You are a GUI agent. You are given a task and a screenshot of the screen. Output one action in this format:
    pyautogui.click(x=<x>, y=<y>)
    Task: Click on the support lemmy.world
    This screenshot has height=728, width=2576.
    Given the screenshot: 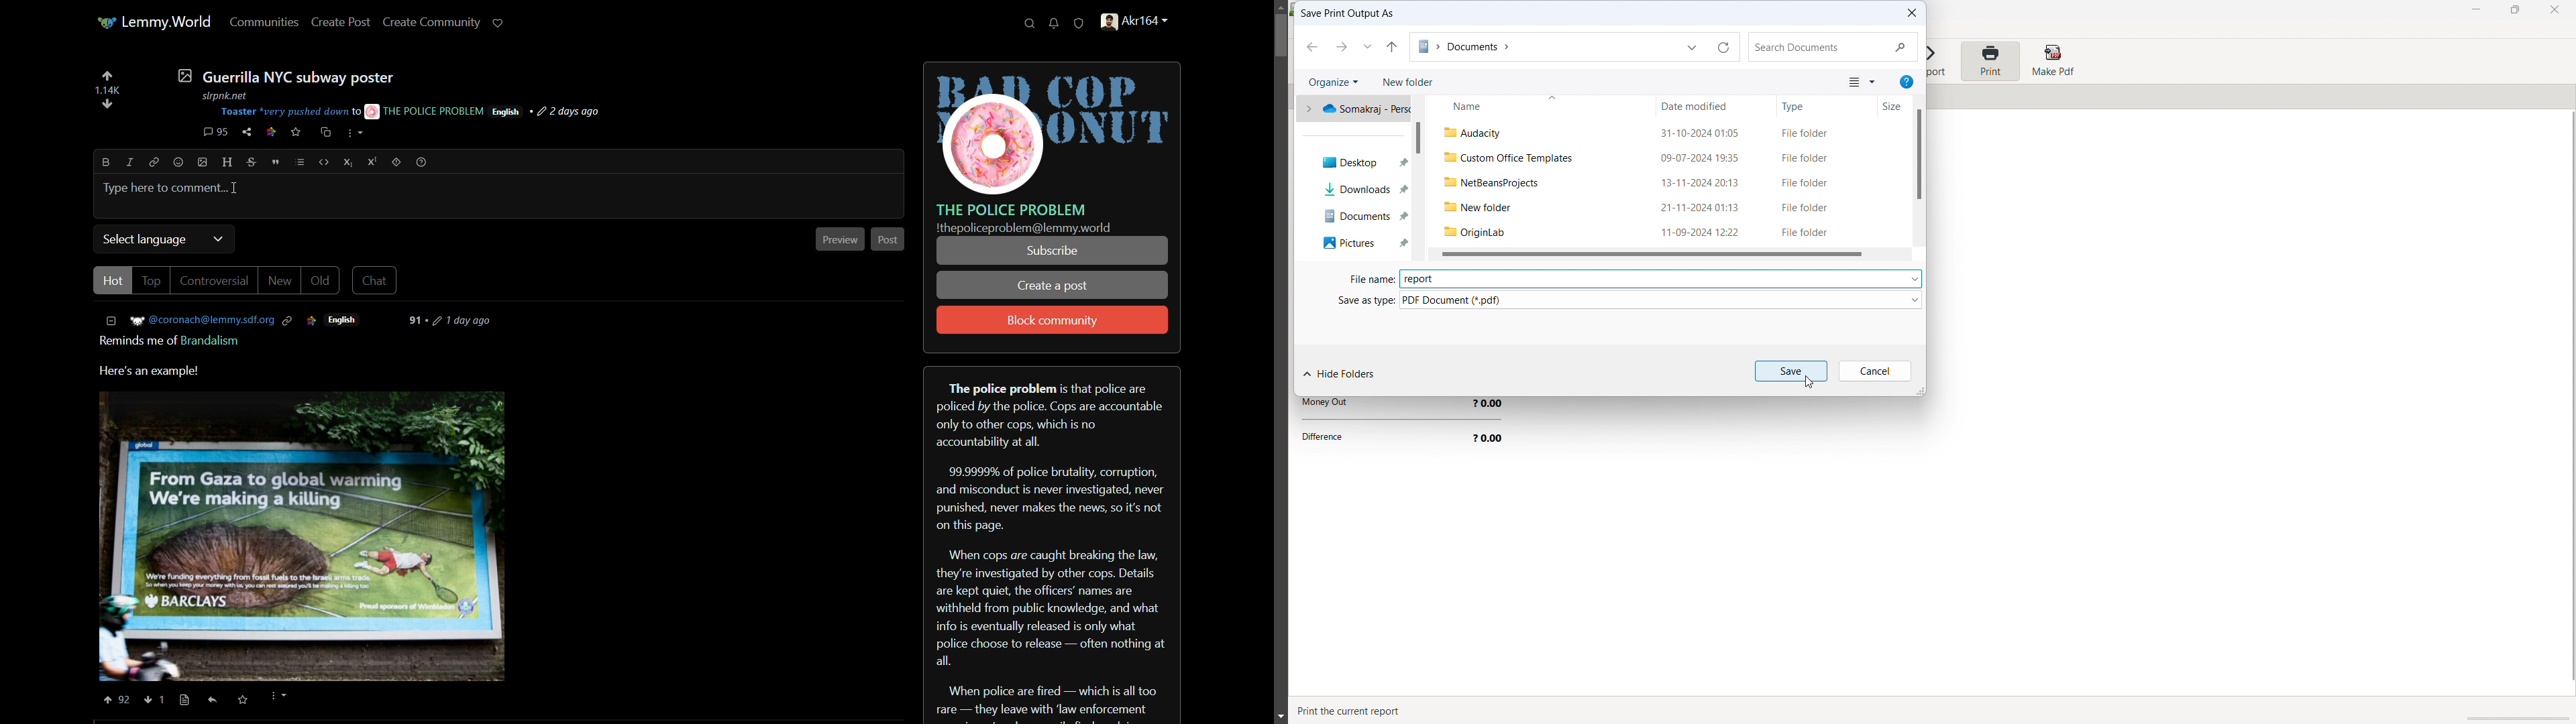 What is the action you would take?
    pyautogui.click(x=498, y=23)
    